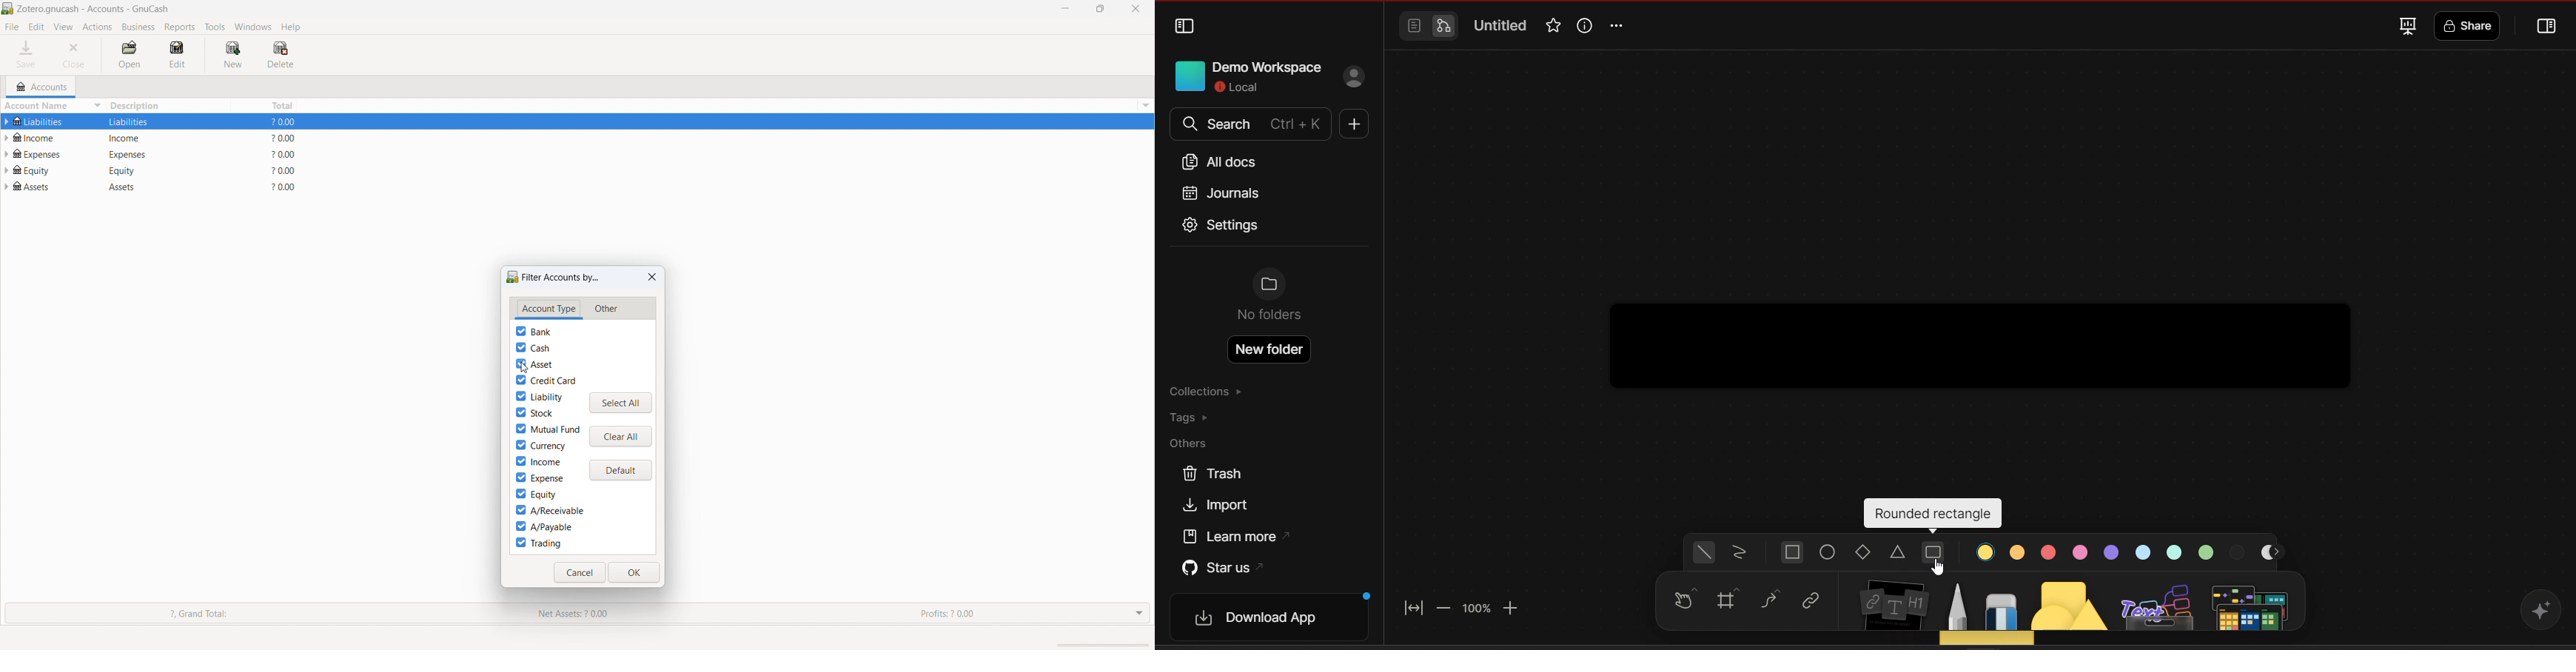  What do you see at coordinates (53, 107) in the screenshot?
I see `sort by account name` at bounding box center [53, 107].